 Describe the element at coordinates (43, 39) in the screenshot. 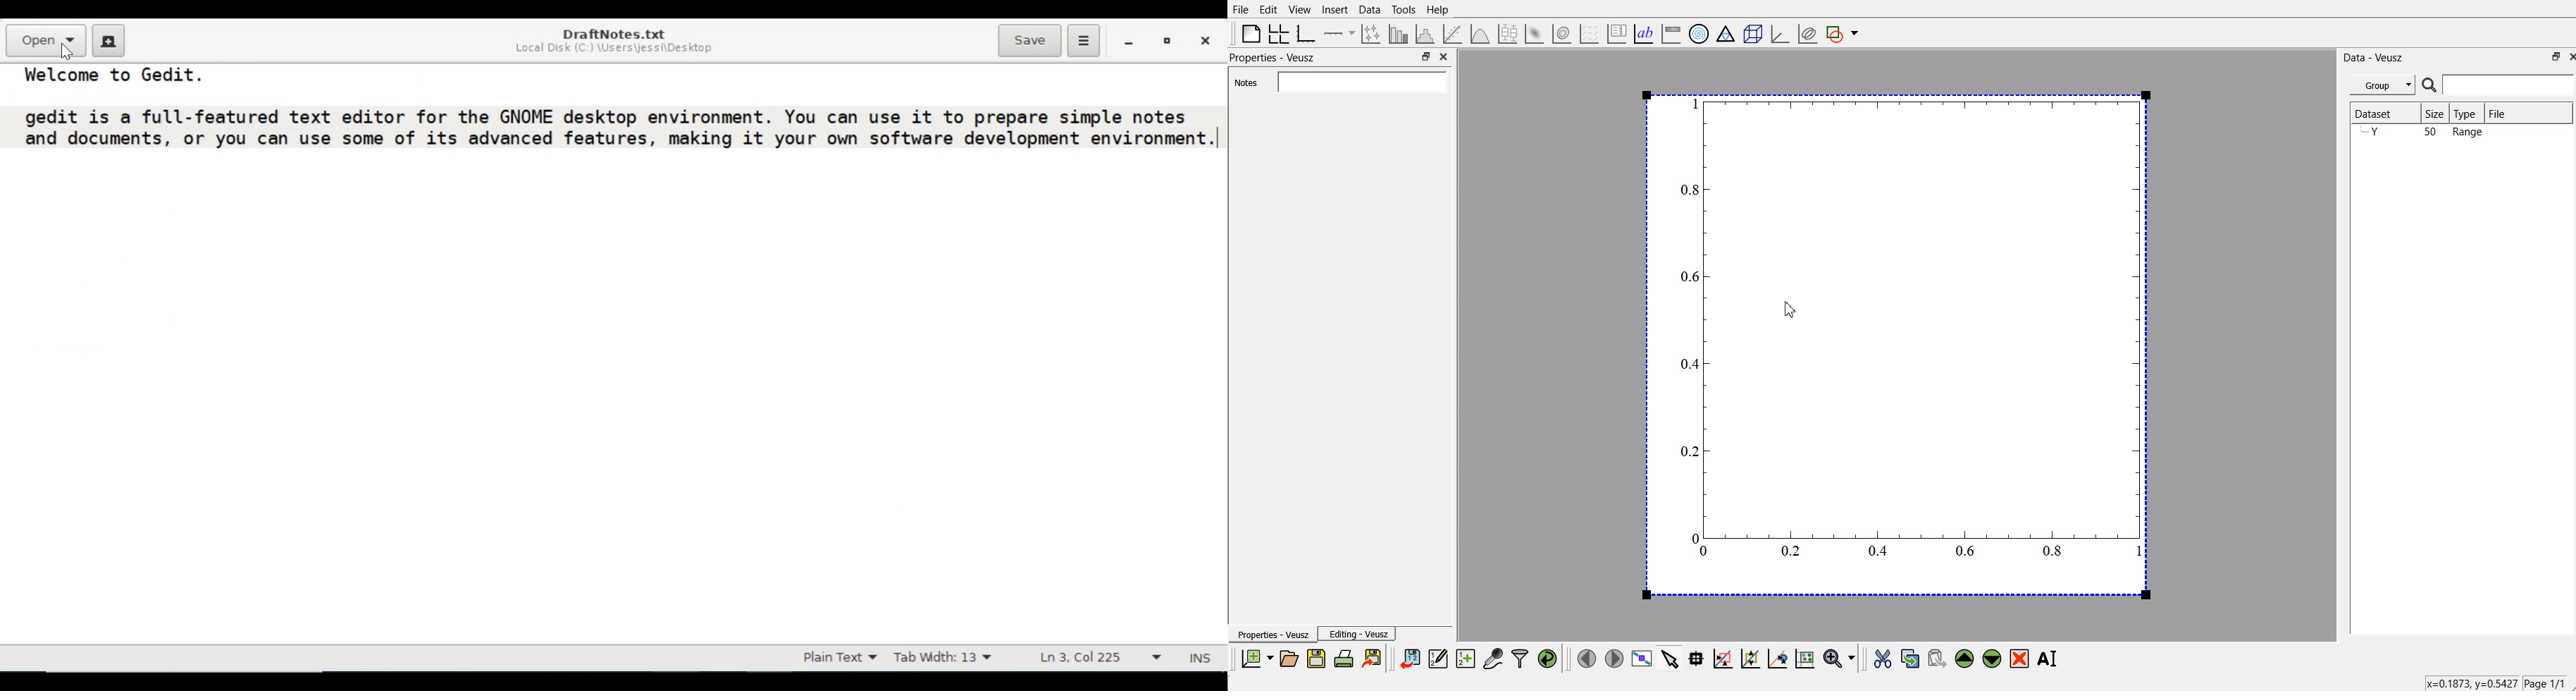

I see `Open` at that location.